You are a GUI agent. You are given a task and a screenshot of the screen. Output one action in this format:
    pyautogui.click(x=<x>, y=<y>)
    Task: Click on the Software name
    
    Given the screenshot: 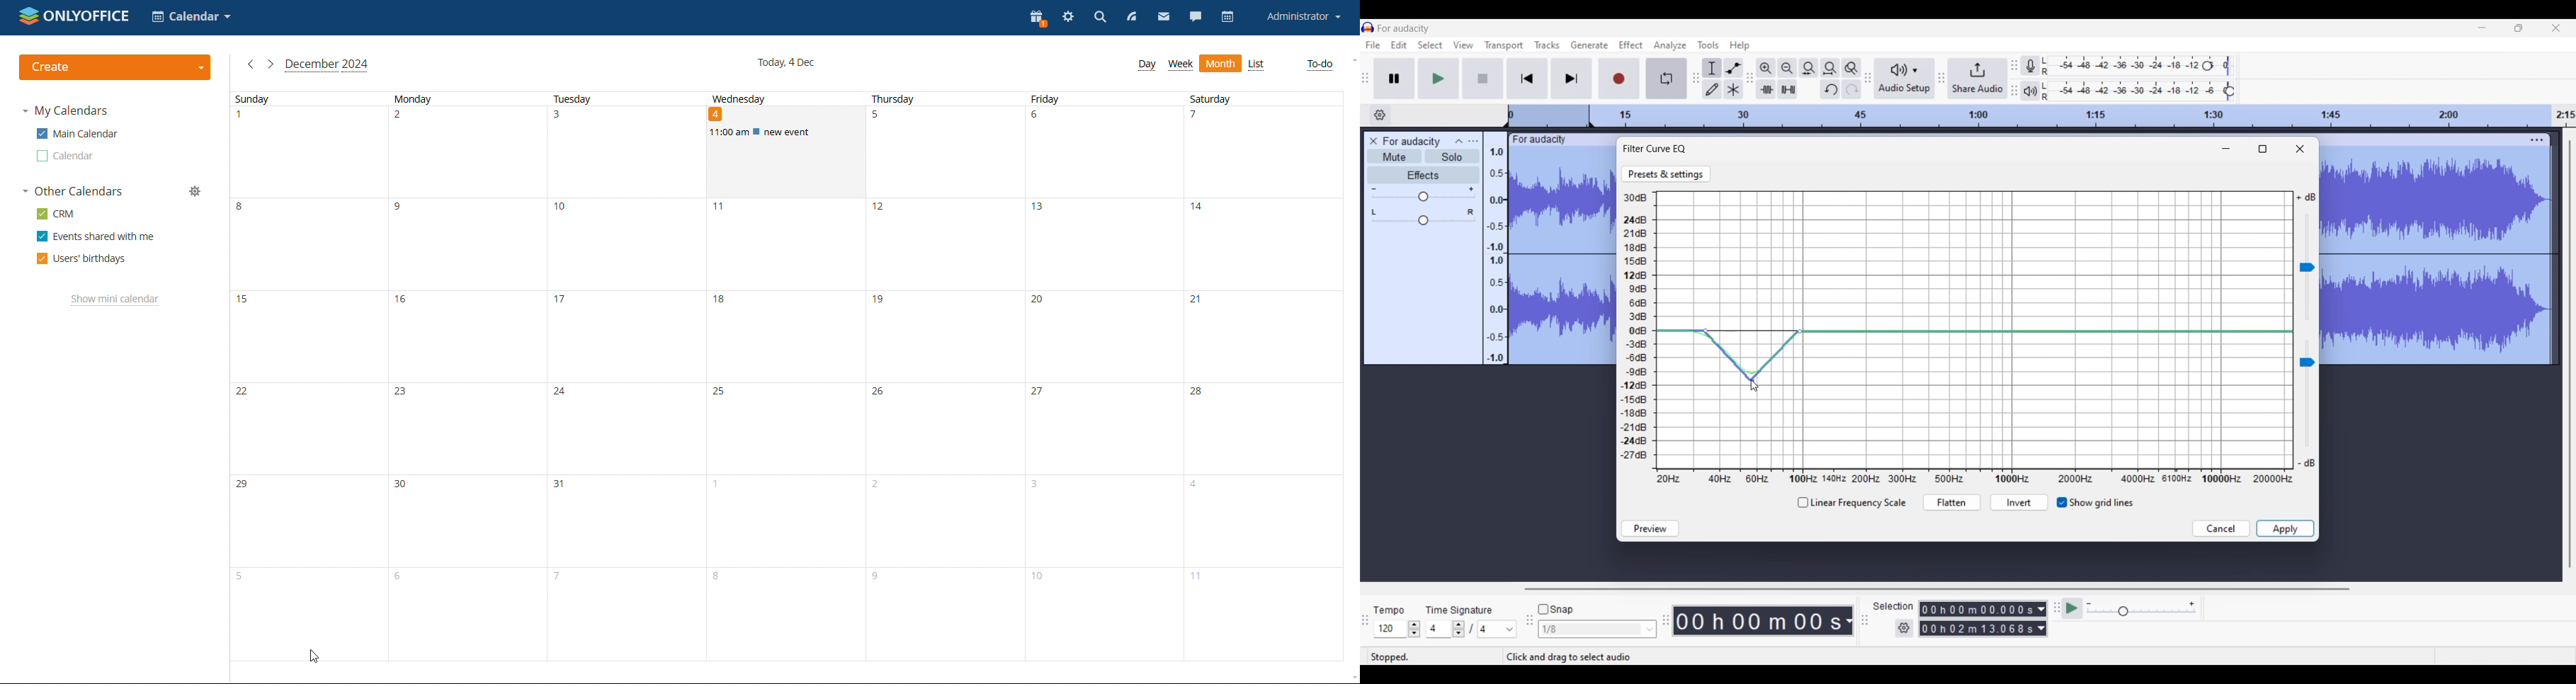 What is the action you would take?
    pyautogui.click(x=1404, y=28)
    